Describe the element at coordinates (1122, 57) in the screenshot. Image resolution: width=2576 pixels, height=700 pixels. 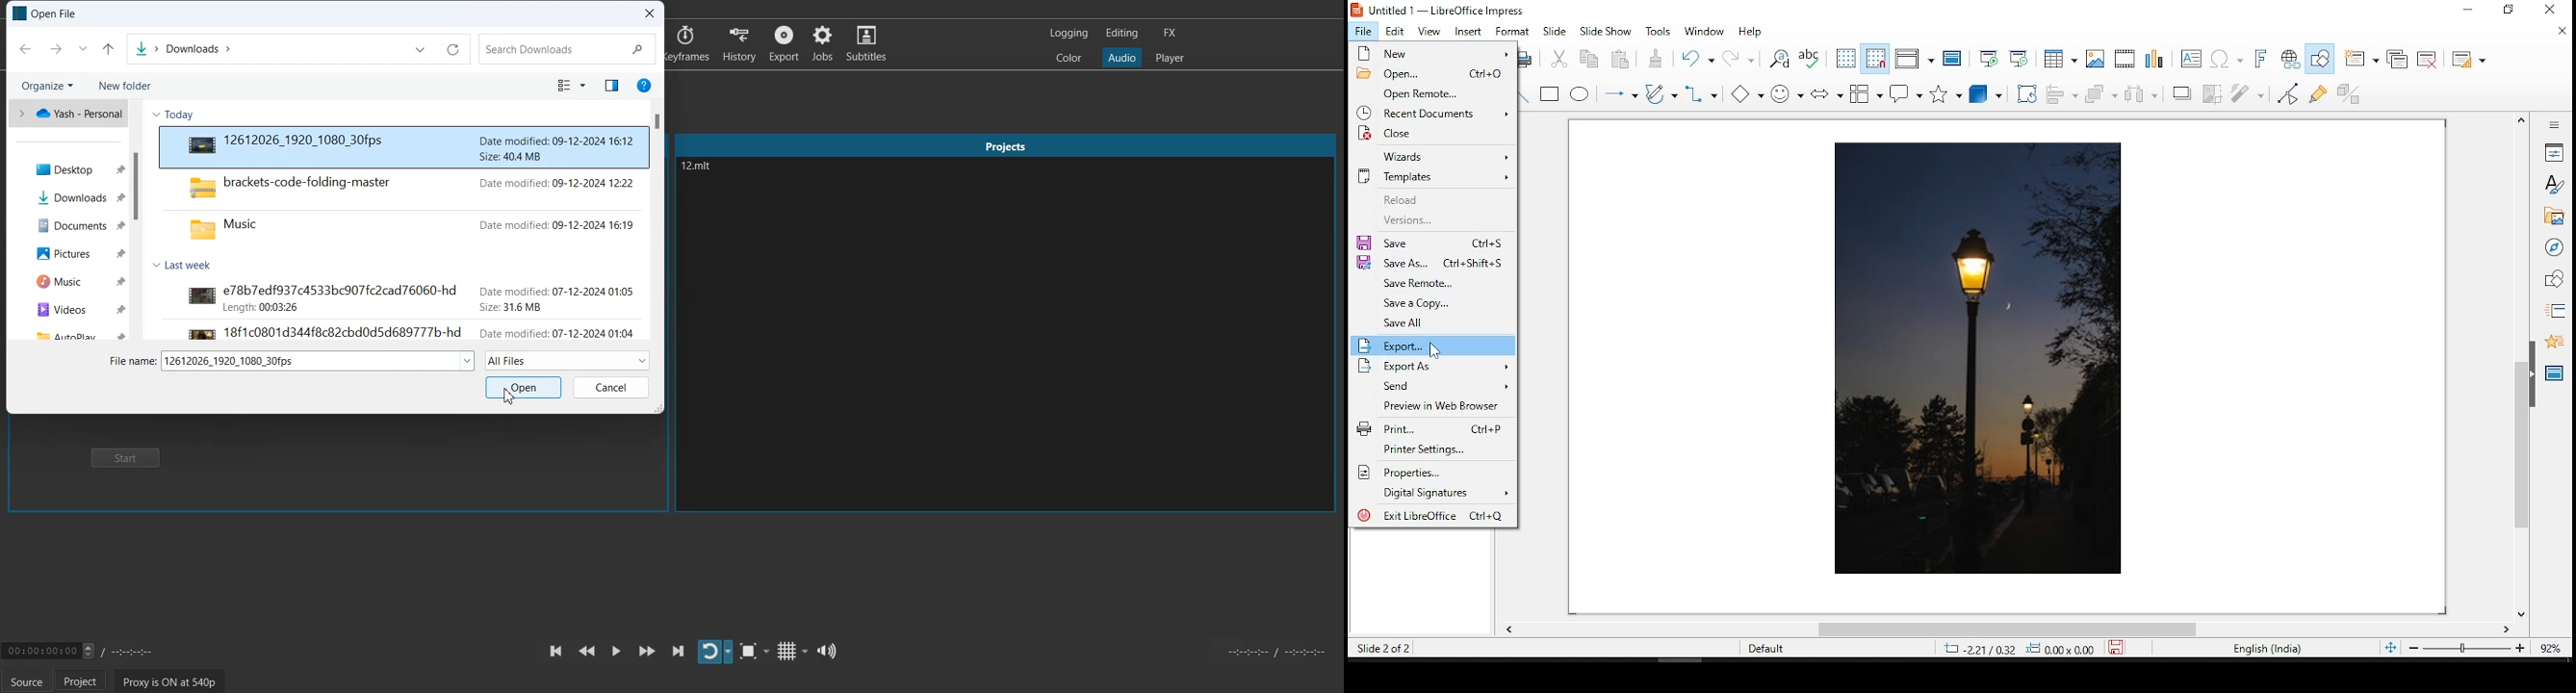
I see `Audio` at that location.